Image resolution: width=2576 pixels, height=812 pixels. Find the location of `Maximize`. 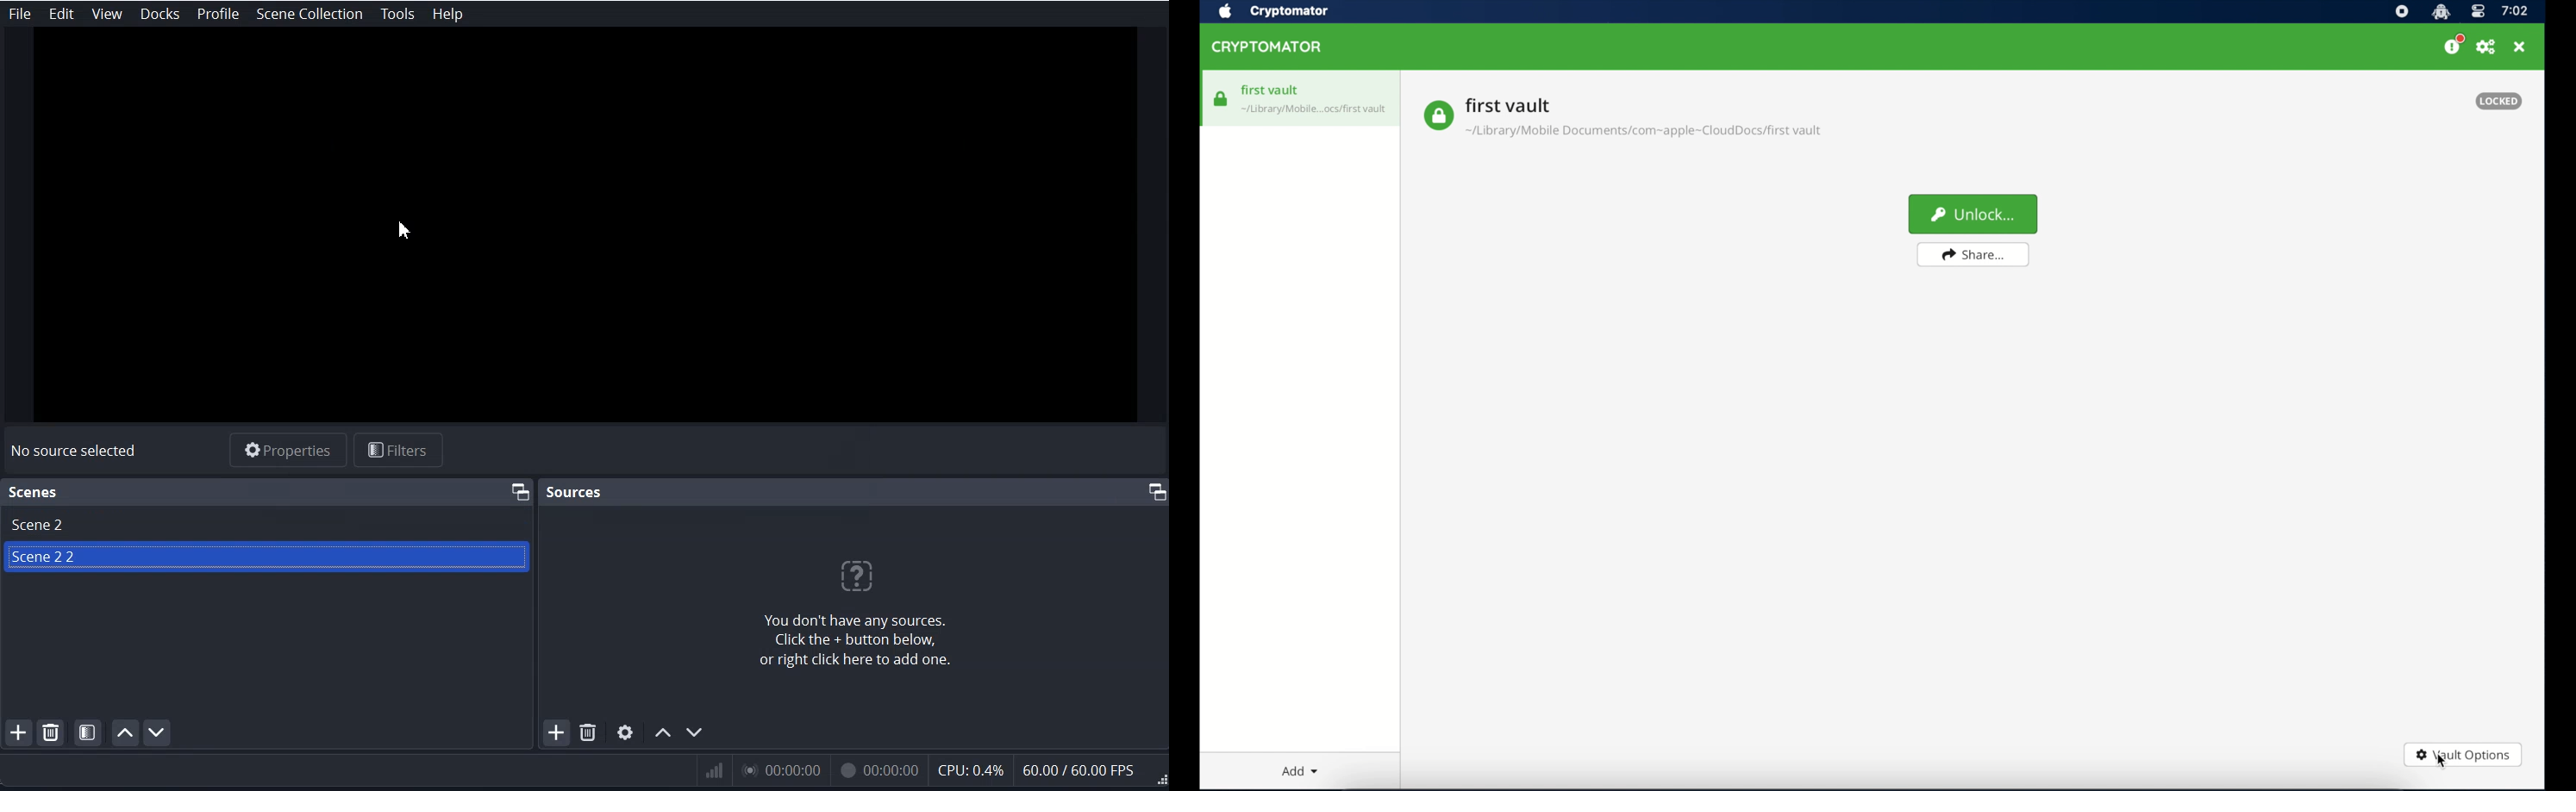

Maximize is located at coordinates (519, 489).